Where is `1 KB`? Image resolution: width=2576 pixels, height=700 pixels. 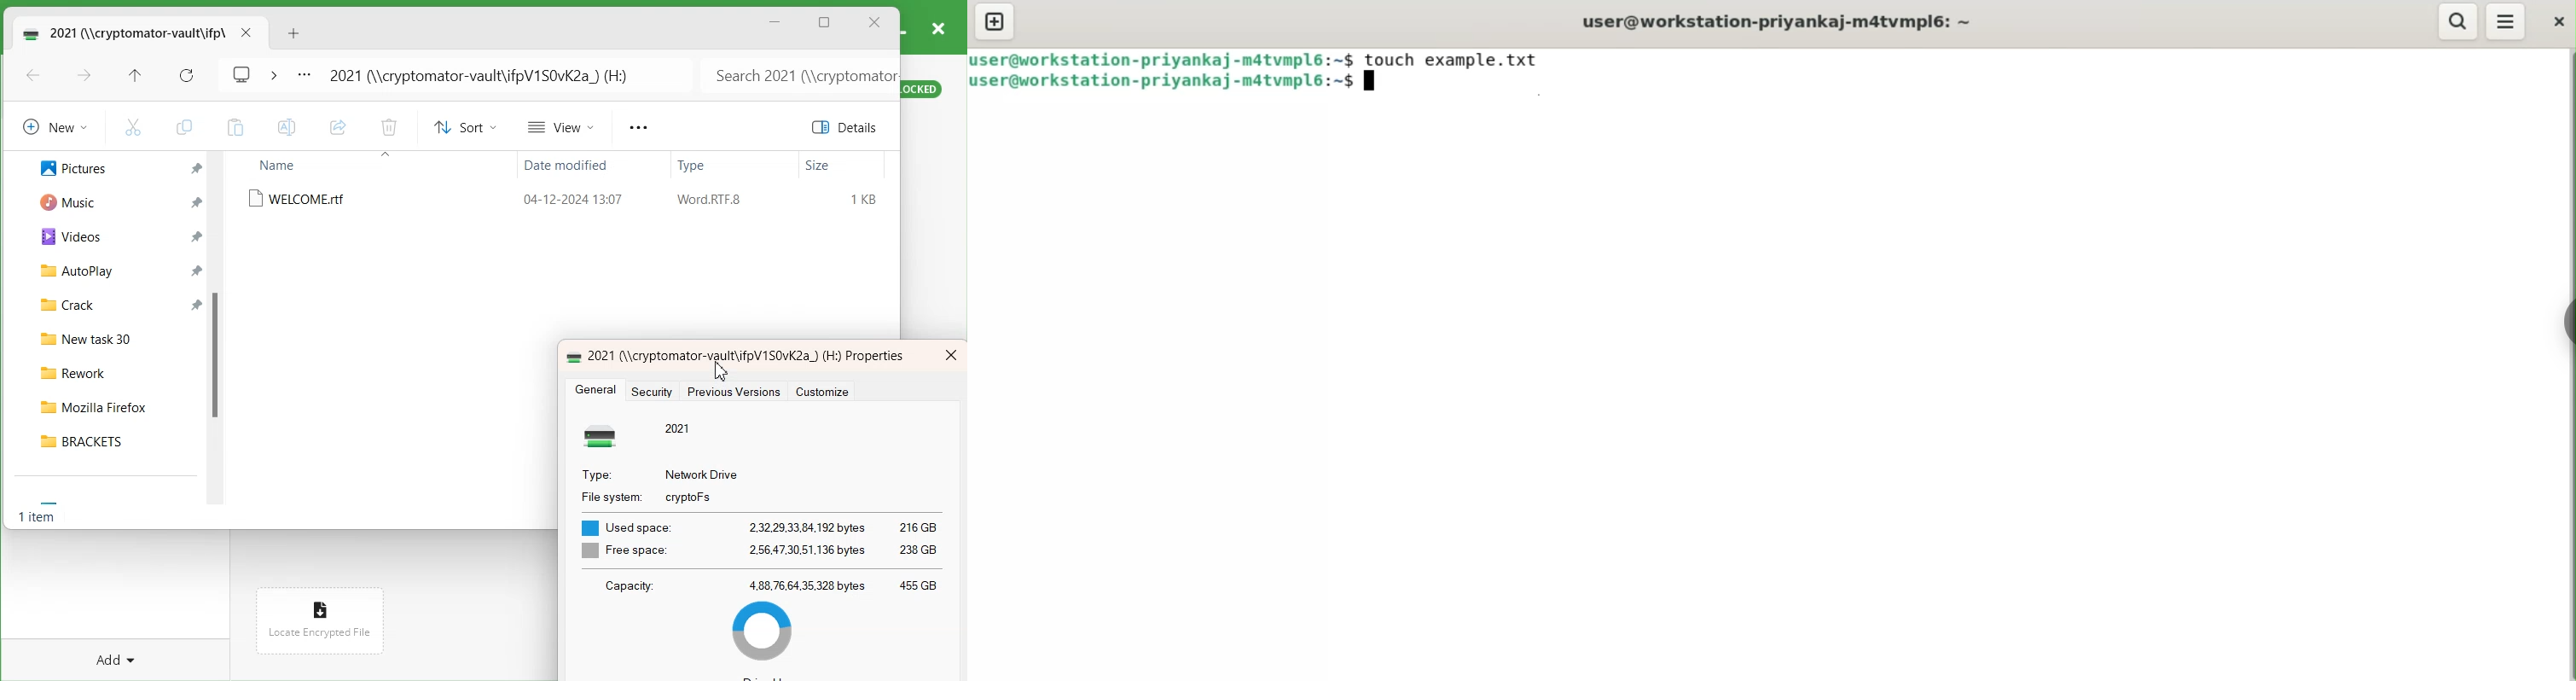 1 KB is located at coordinates (865, 200).